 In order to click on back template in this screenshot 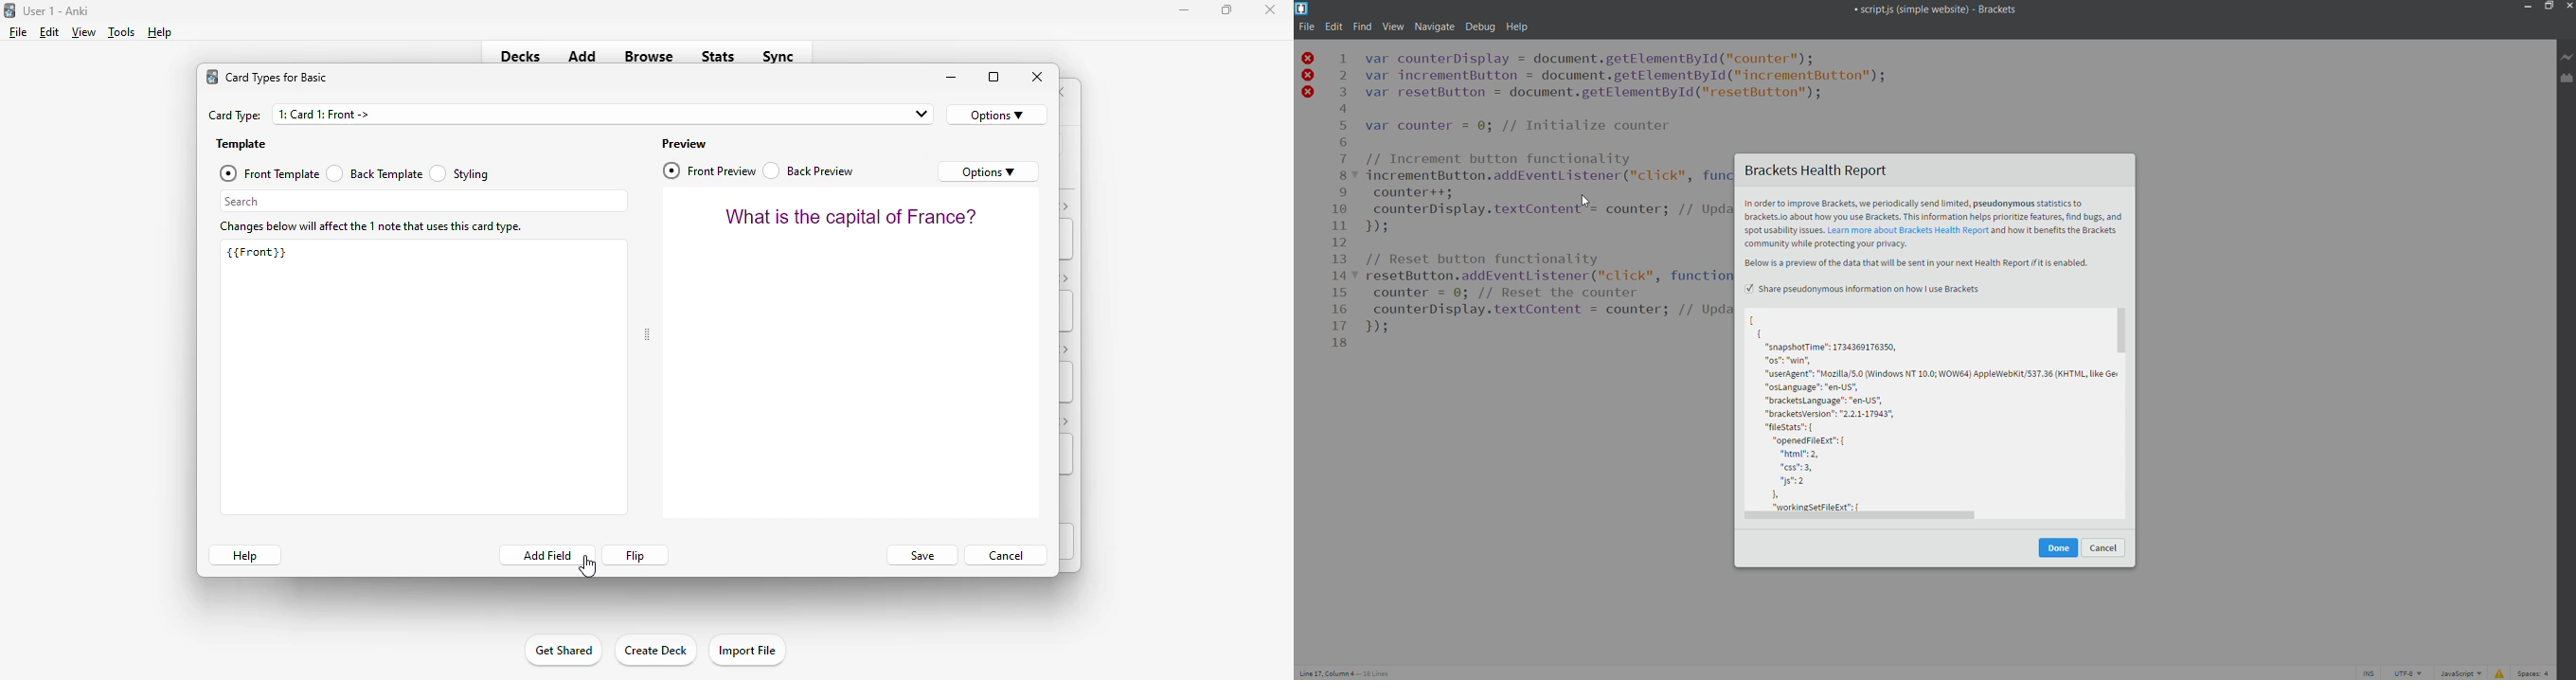, I will do `click(374, 173)`.